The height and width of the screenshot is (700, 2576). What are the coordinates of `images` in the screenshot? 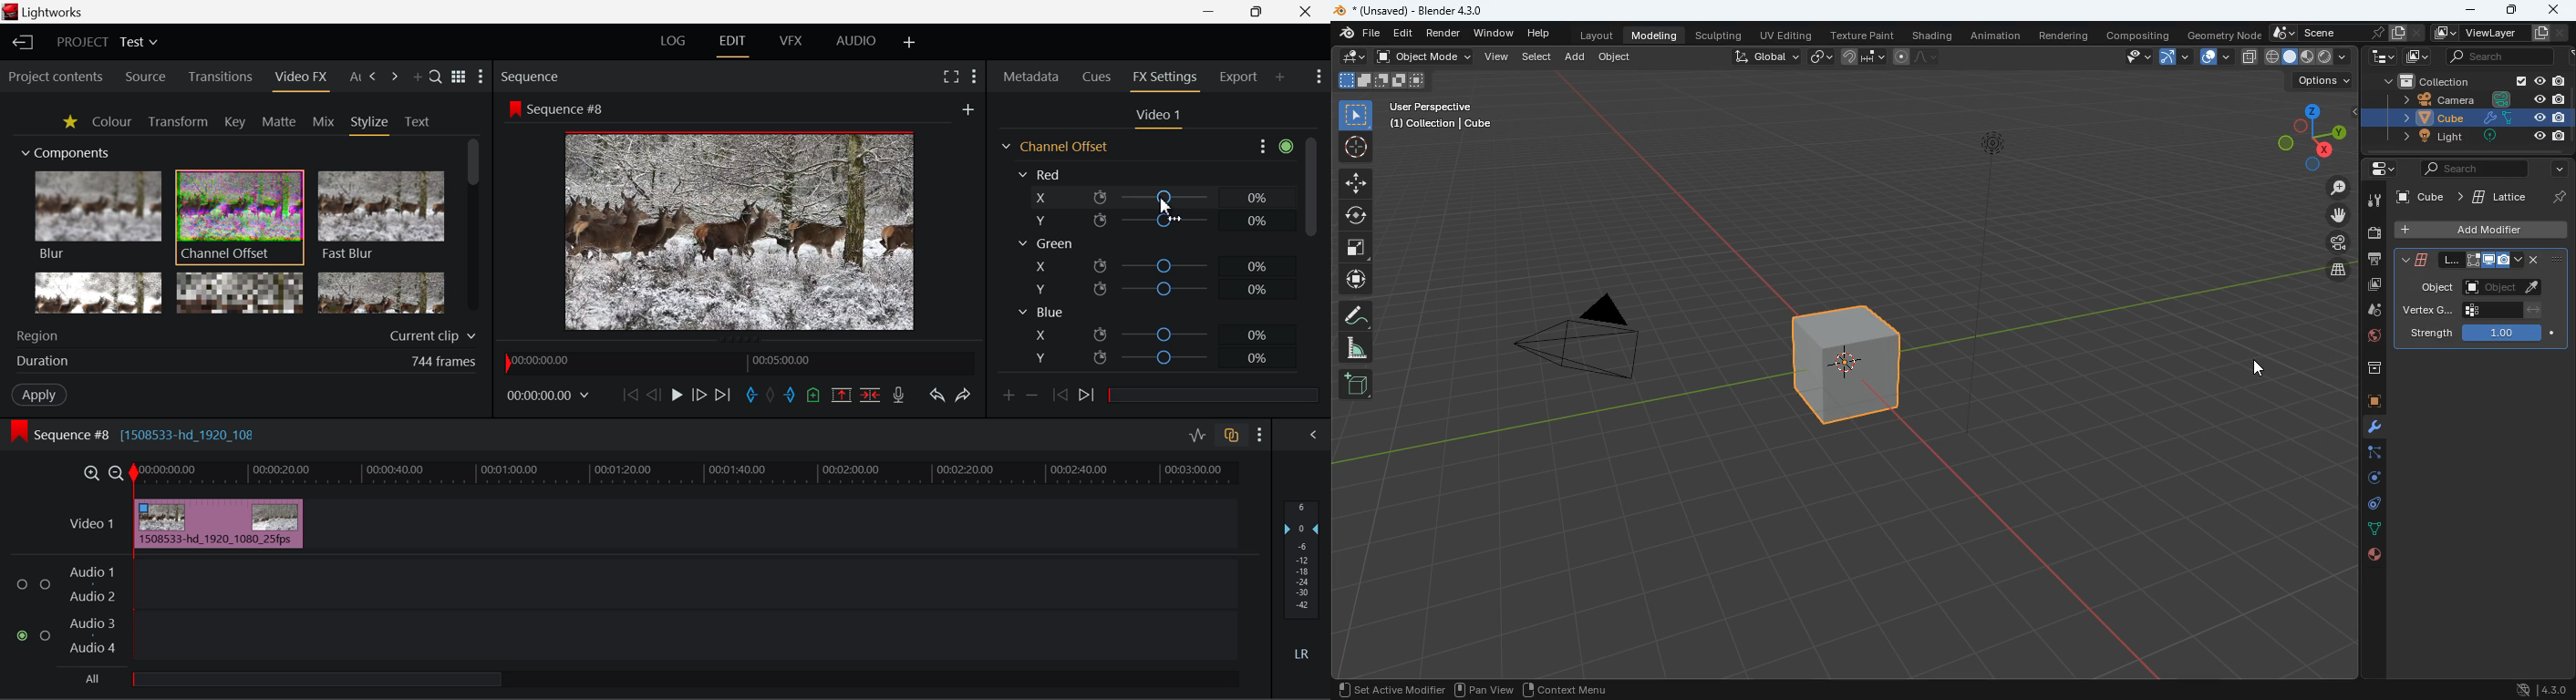 It's located at (2417, 57).